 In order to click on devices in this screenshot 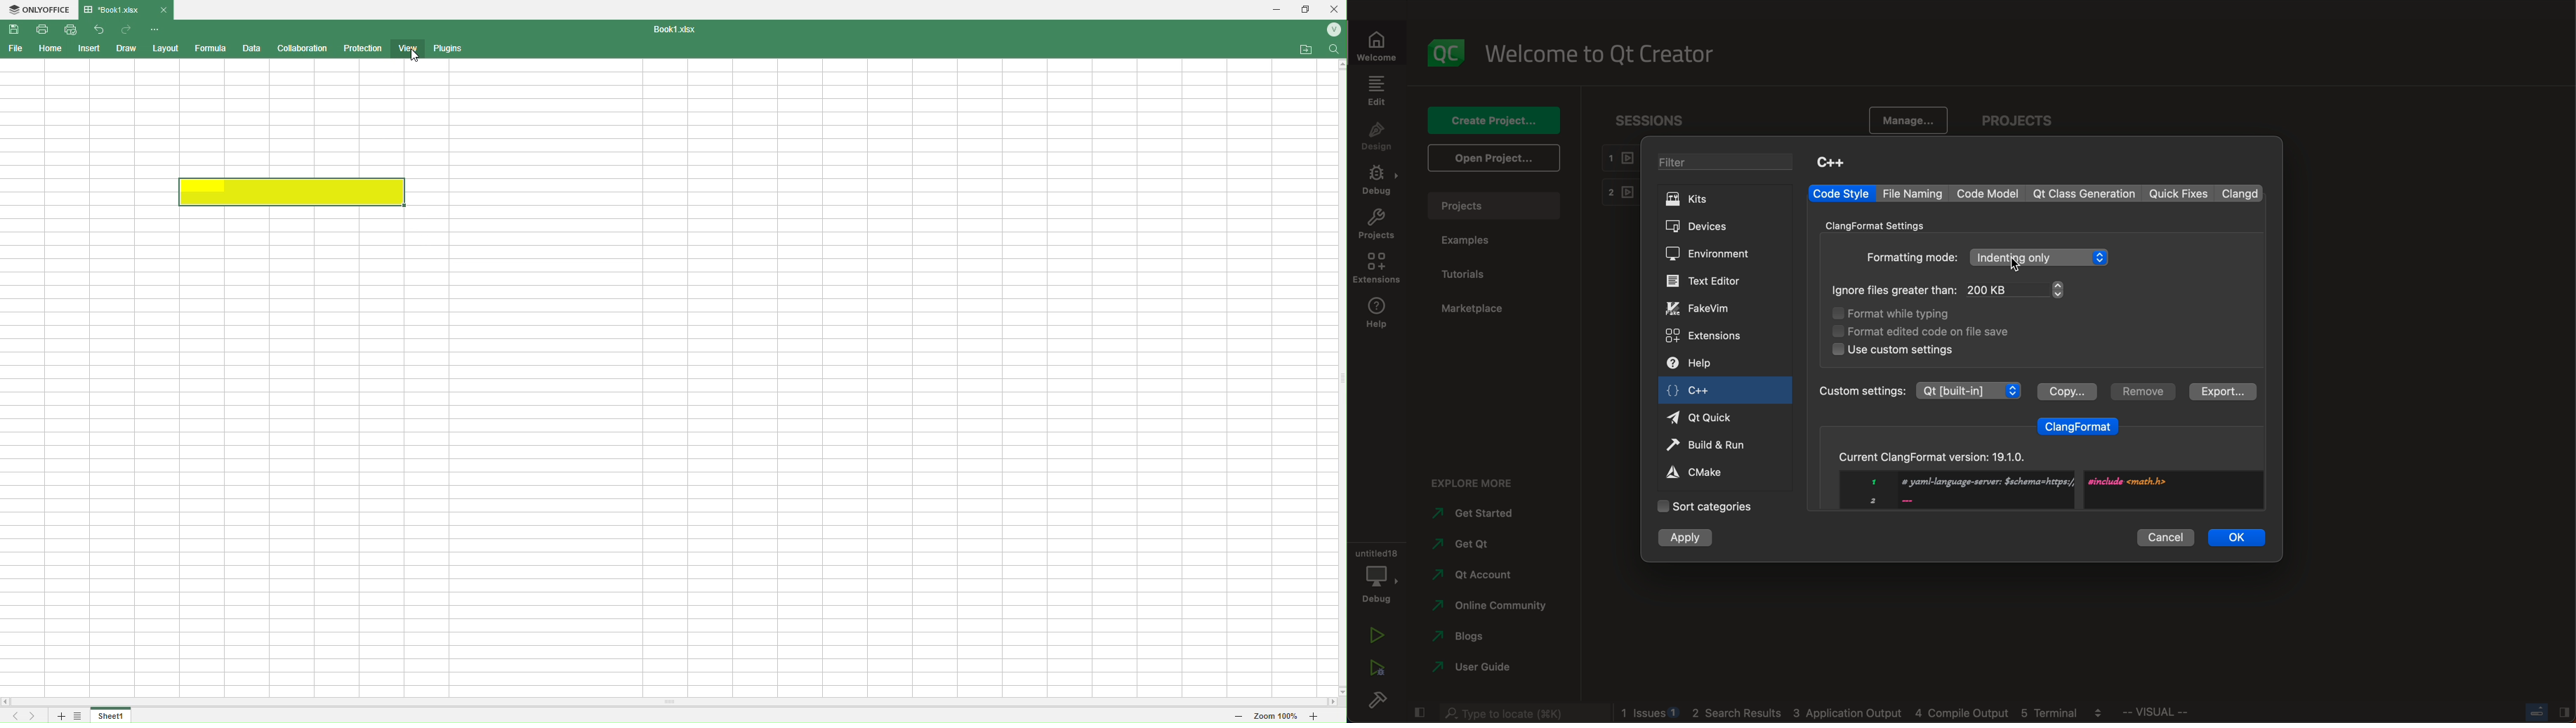, I will do `click(1709, 227)`.